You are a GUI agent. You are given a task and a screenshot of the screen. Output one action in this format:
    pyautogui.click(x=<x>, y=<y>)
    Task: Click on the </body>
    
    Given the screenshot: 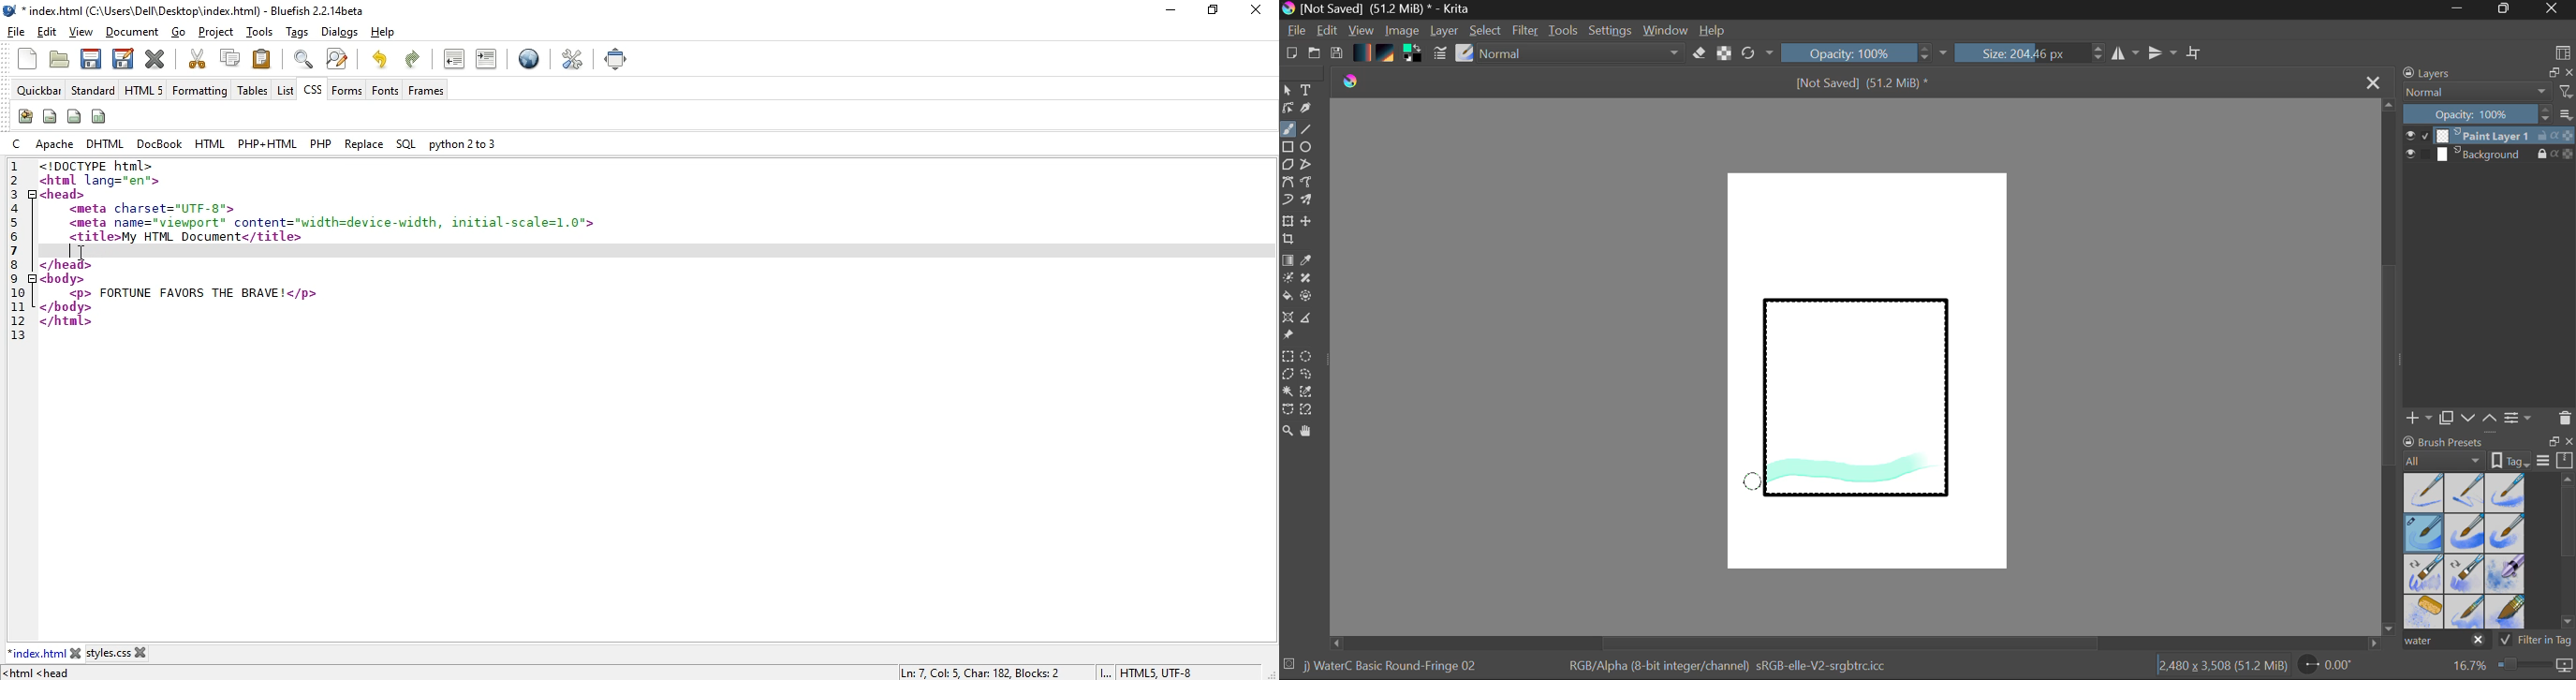 What is the action you would take?
    pyautogui.click(x=66, y=307)
    